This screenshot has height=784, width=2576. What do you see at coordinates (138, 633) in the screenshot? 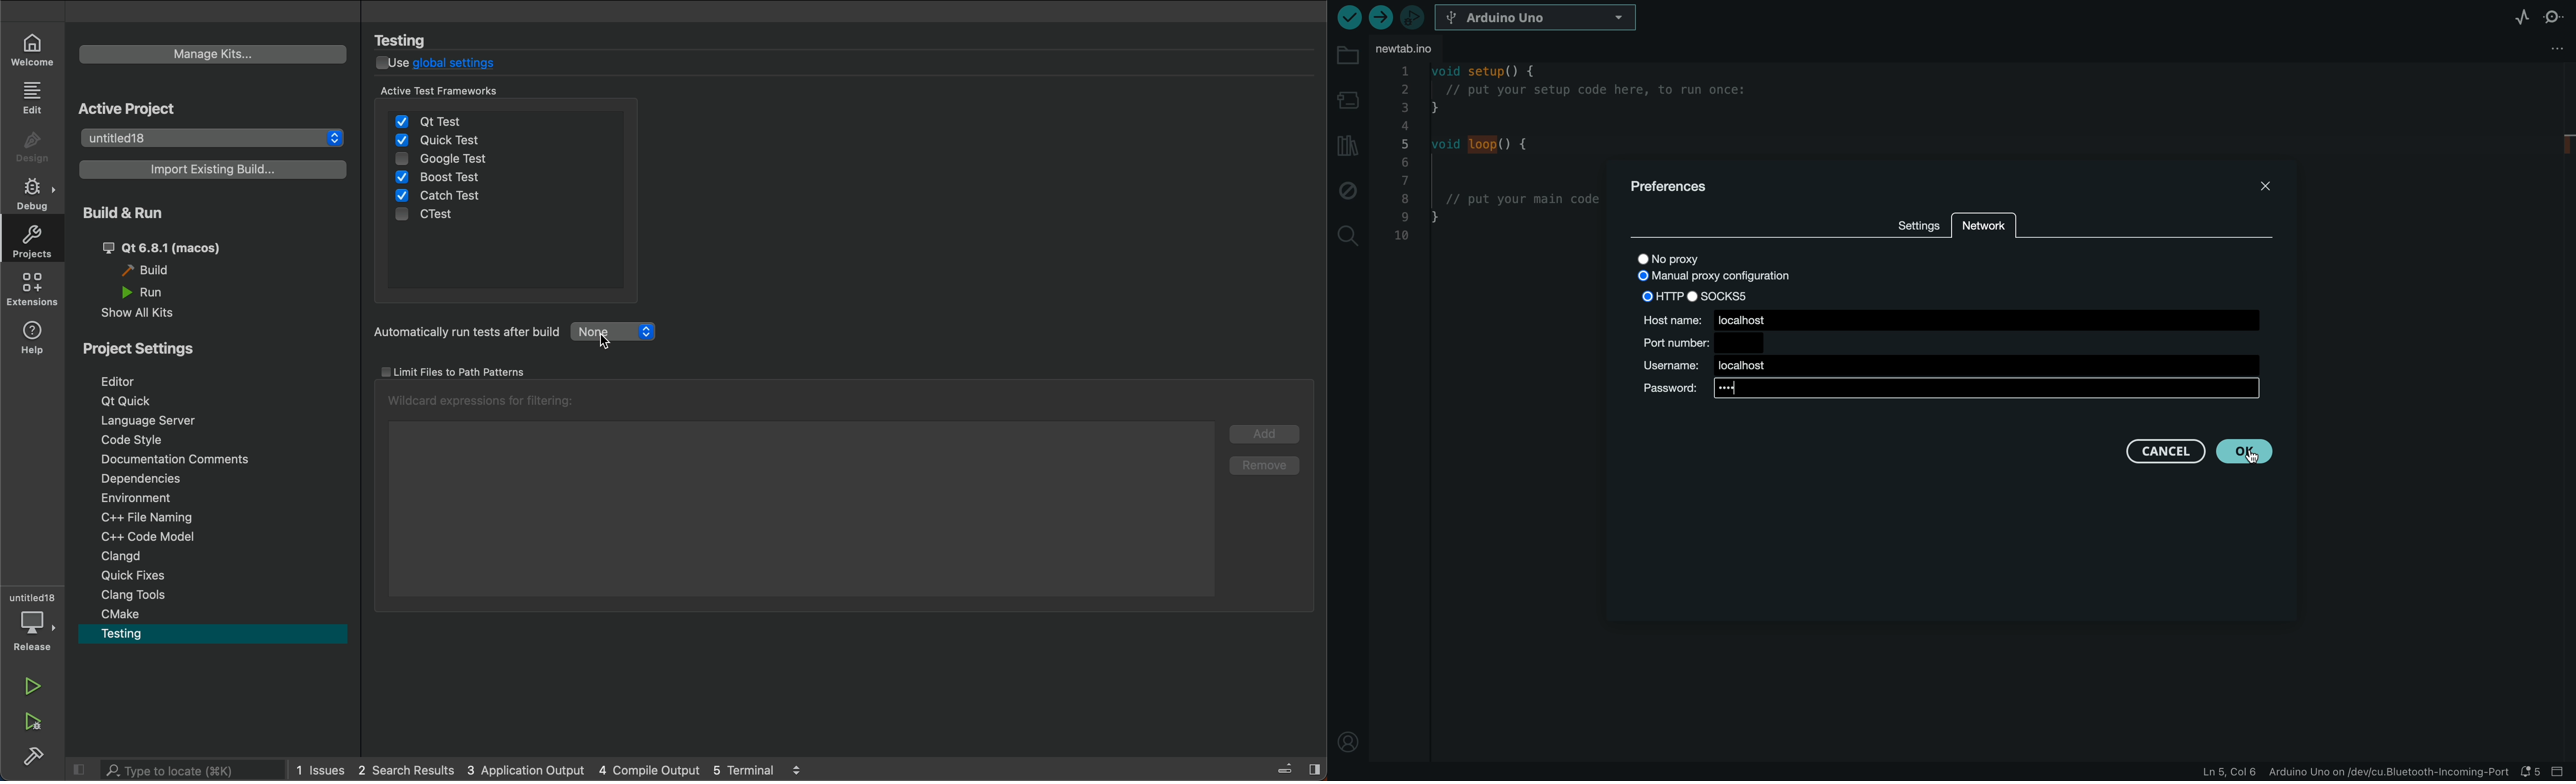
I see `testing ` at bounding box center [138, 633].